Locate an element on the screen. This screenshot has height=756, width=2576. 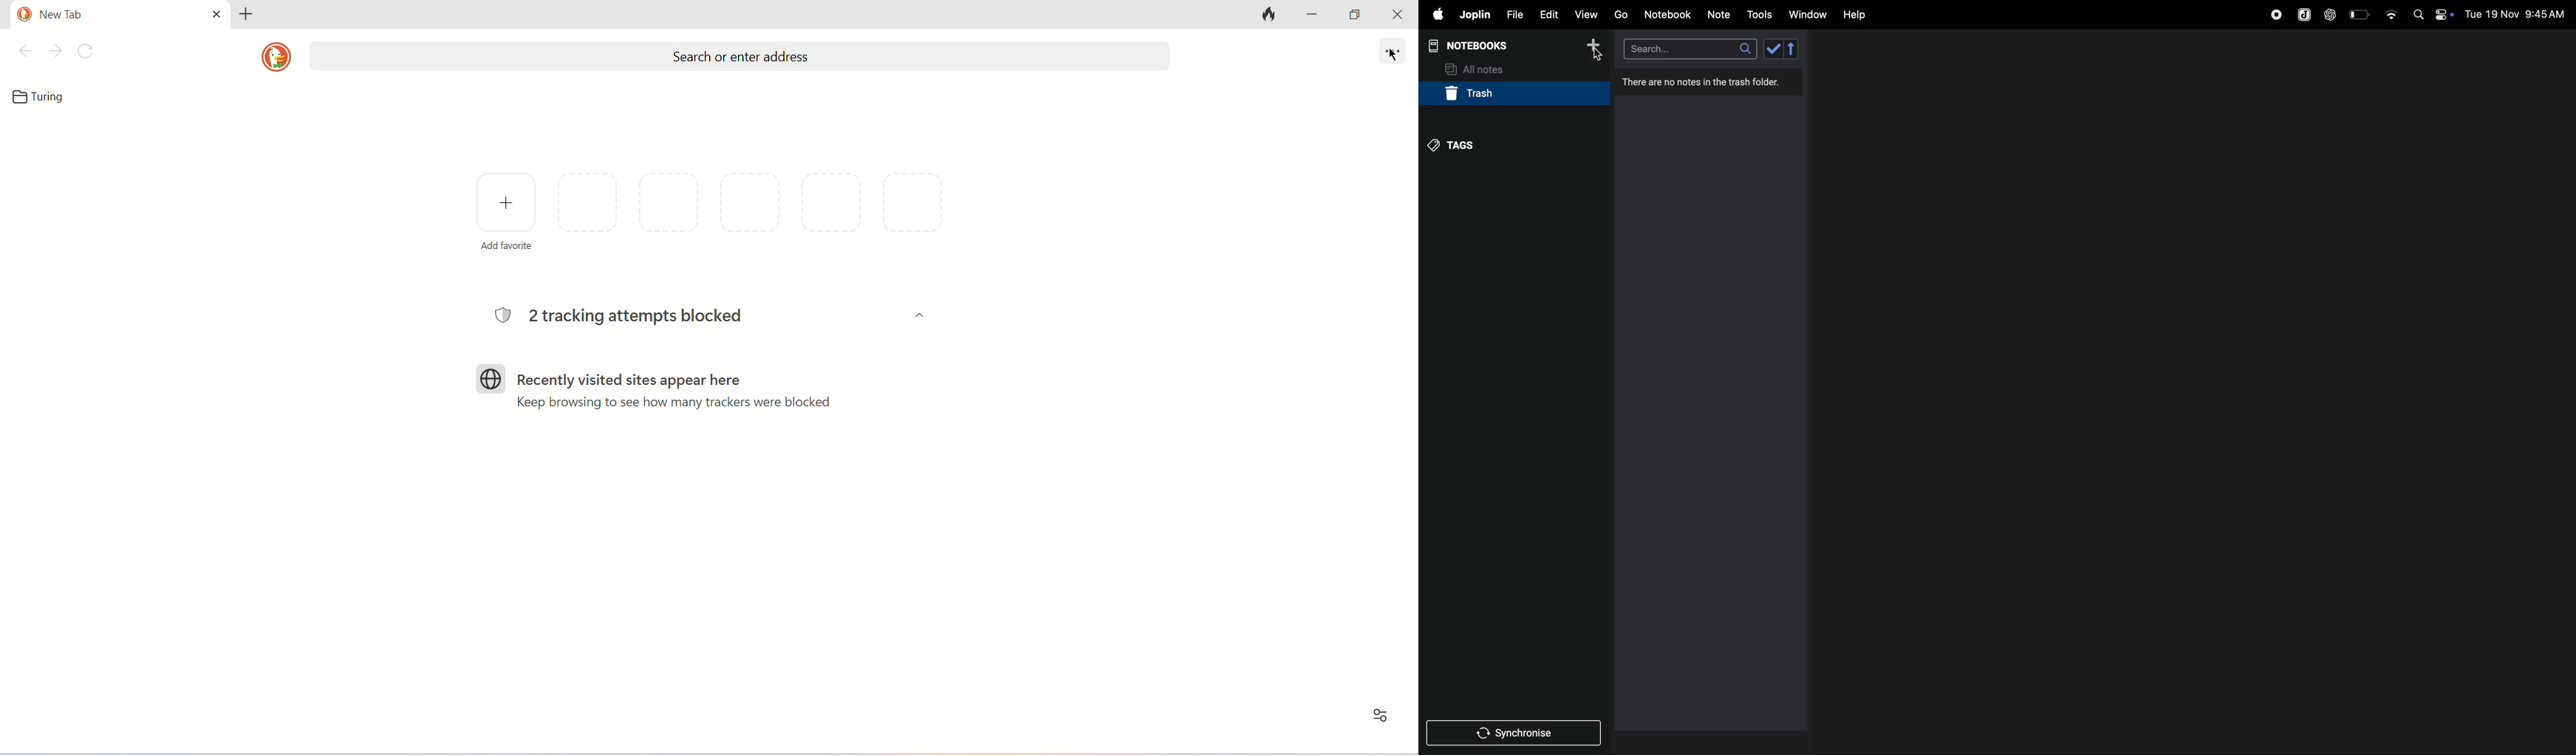
minimize is located at coordinates (1313, 15).